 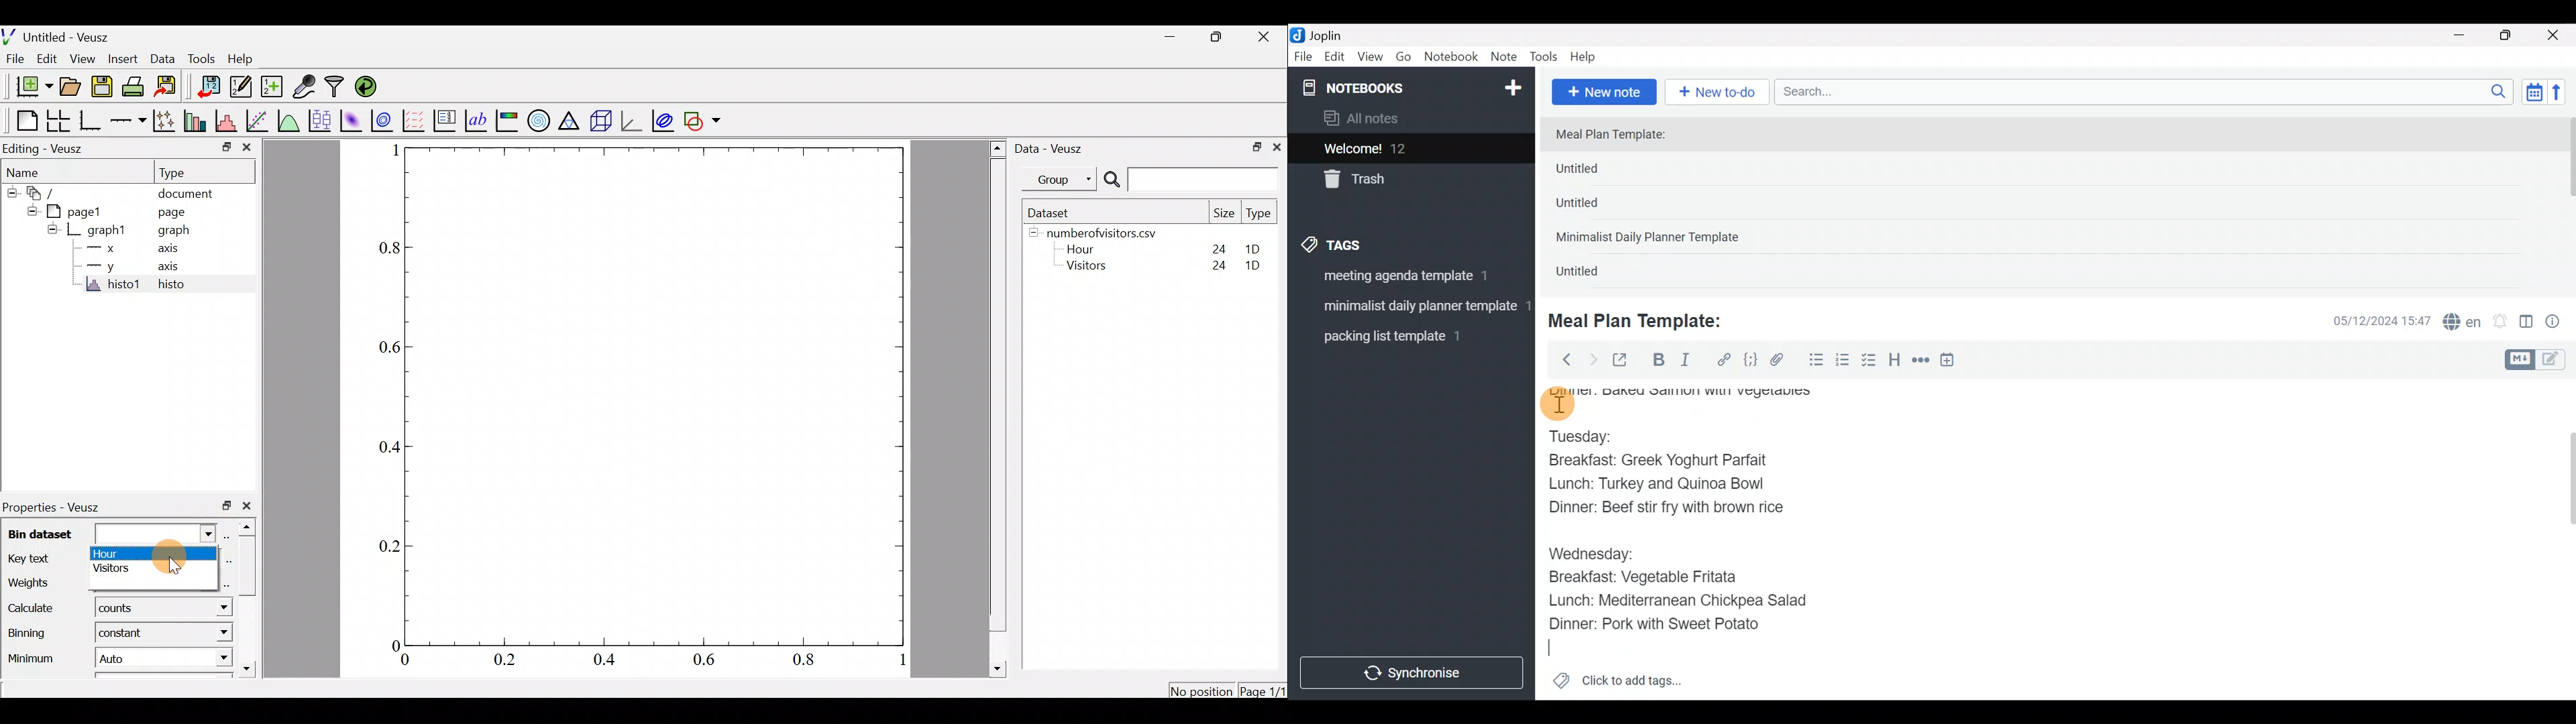 What do you see at coordinates (2514, 36) in the screenshot?
I see `Maximize` at bounding box center [2514, 36].